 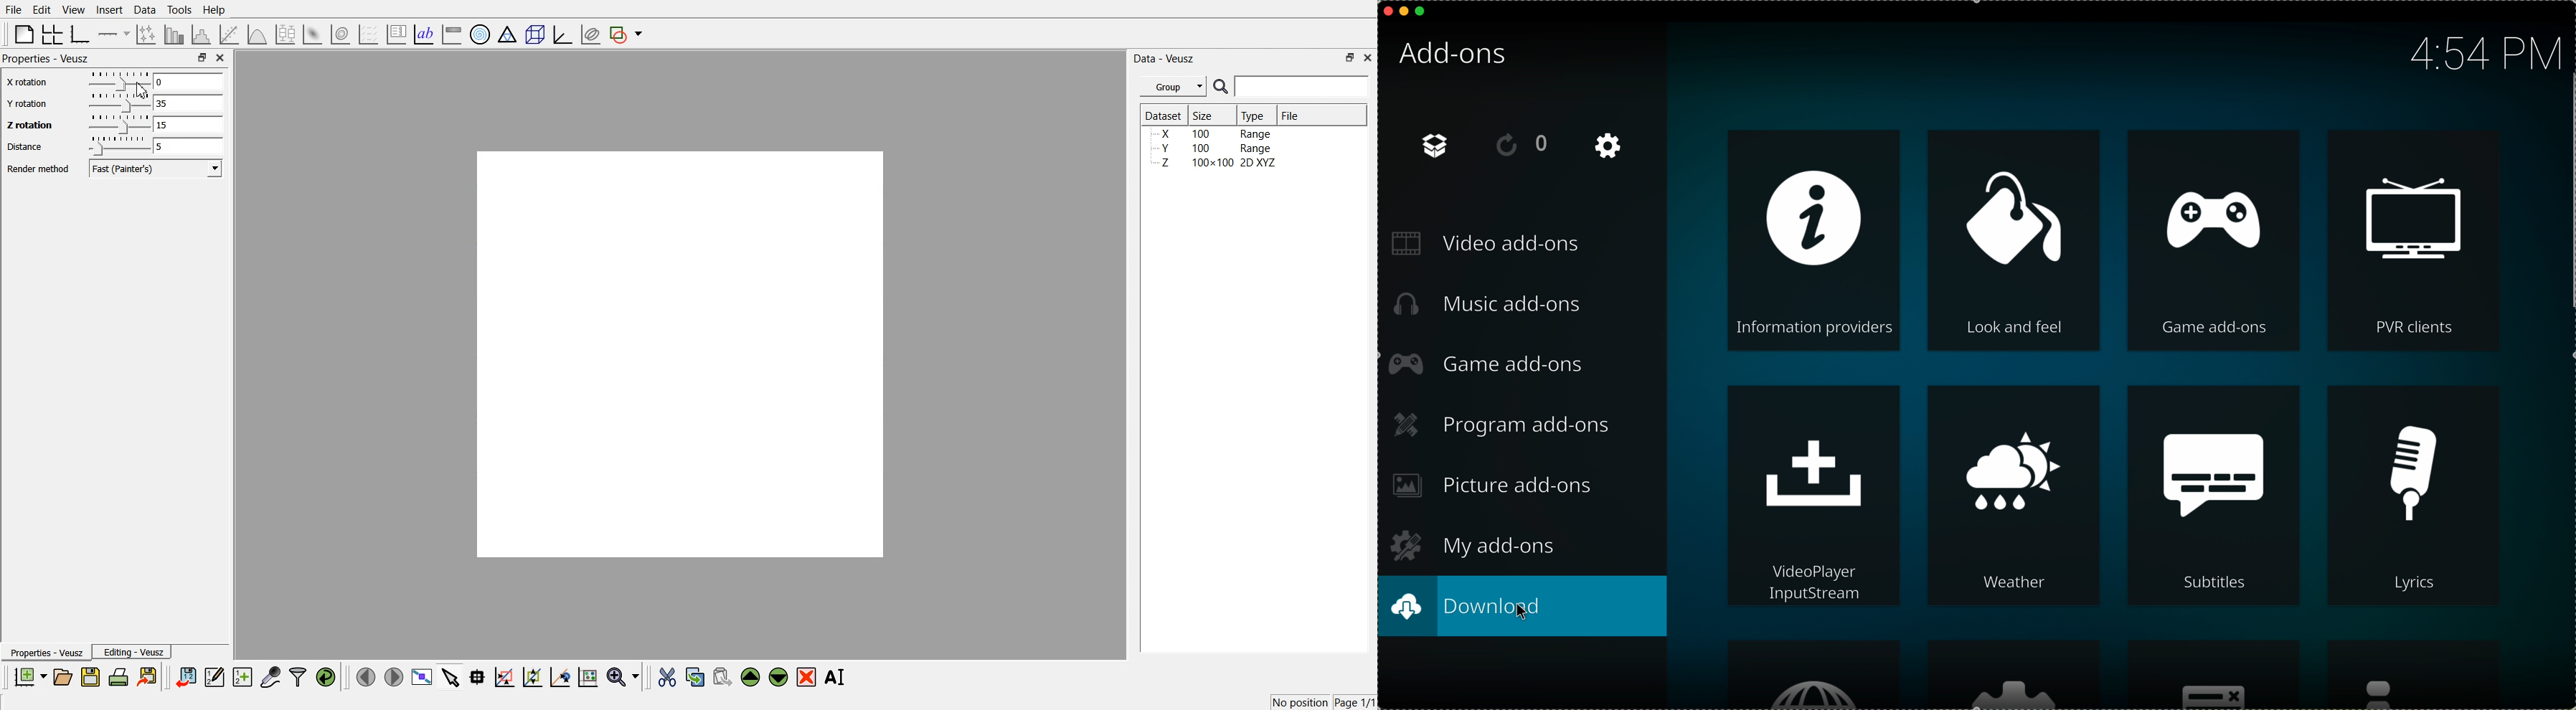 I want to click on information providers, so click(x=1816, y=241).